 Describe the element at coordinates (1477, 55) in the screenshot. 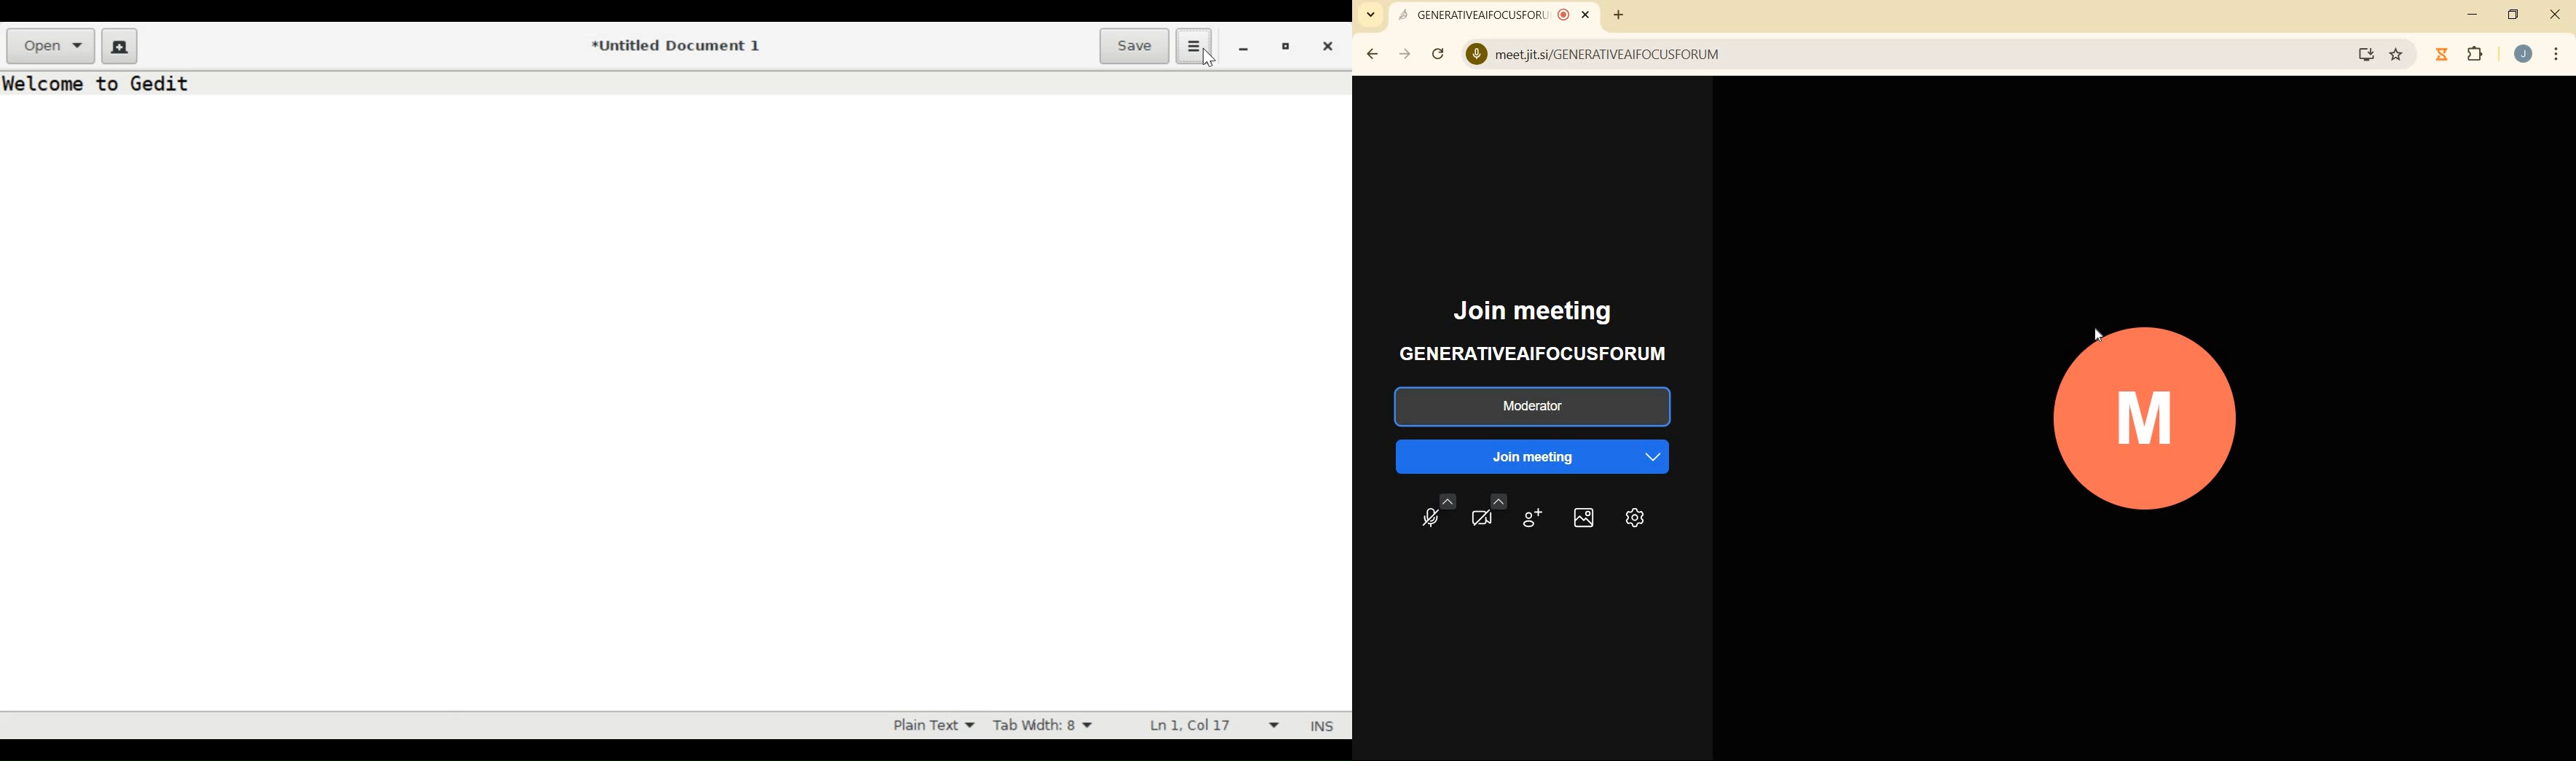

I see `View Site Information` at that location.